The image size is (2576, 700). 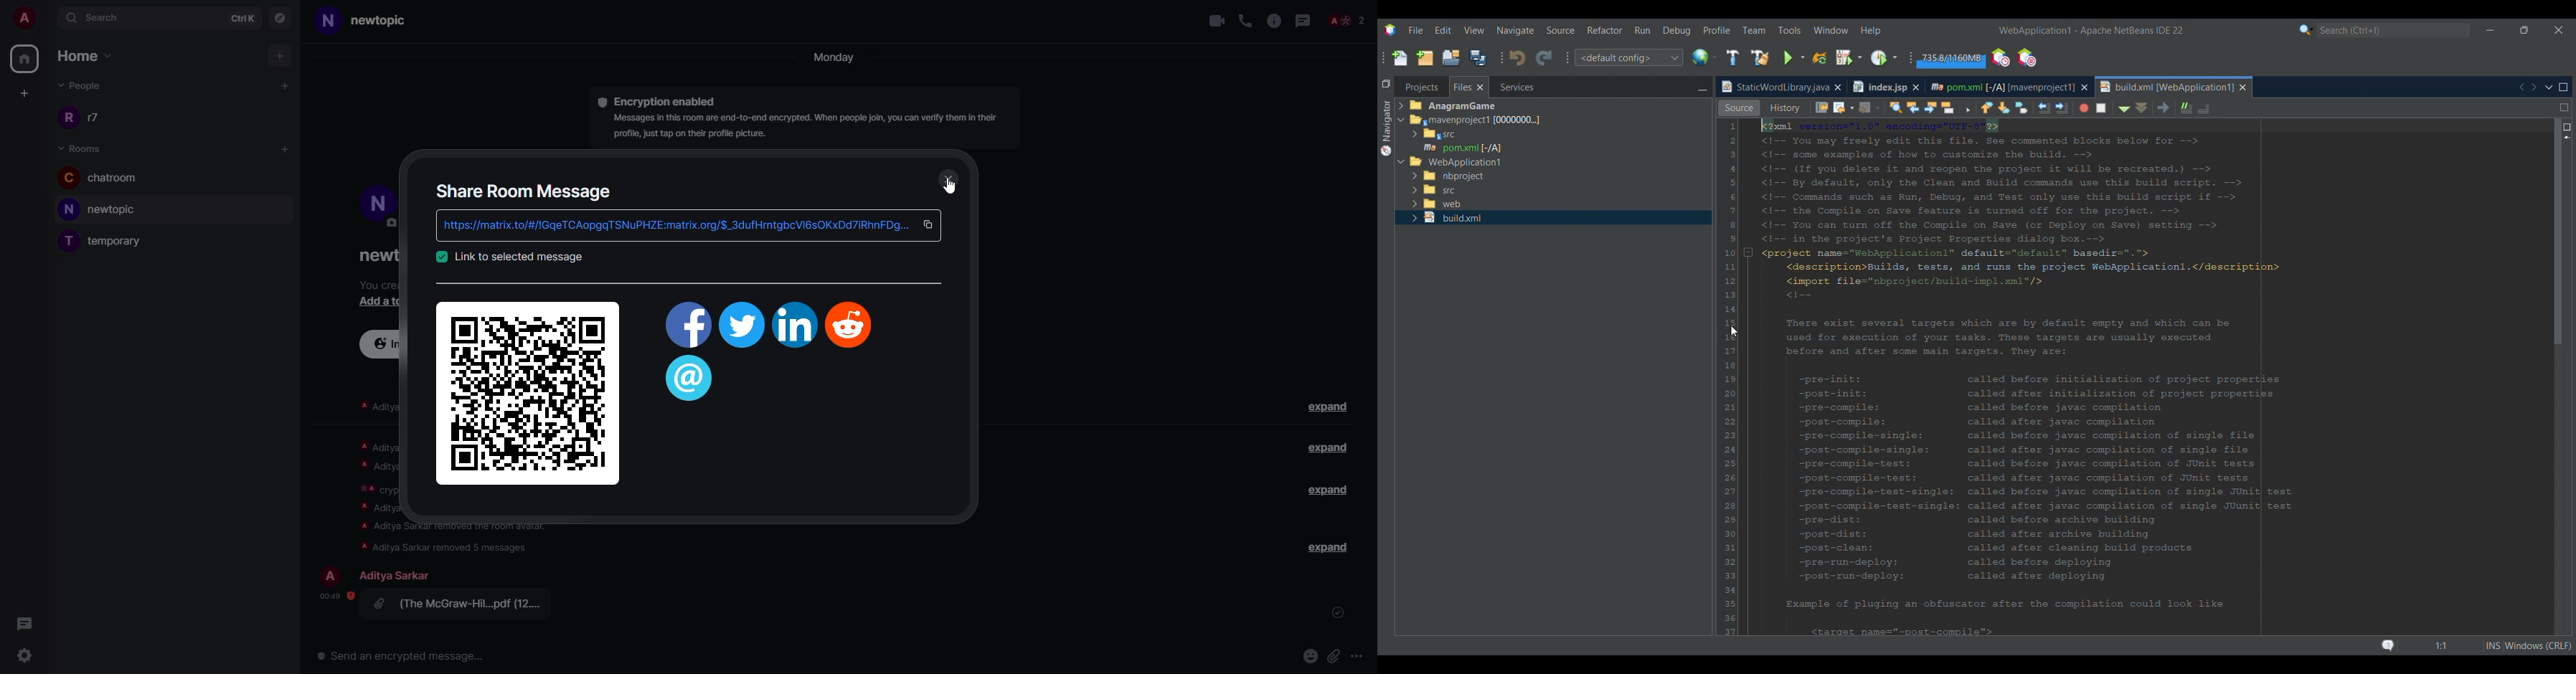 What do you see at coordinates (372, 21) in the screenshot?
I see `new topic` at bounding box center [372, 21].